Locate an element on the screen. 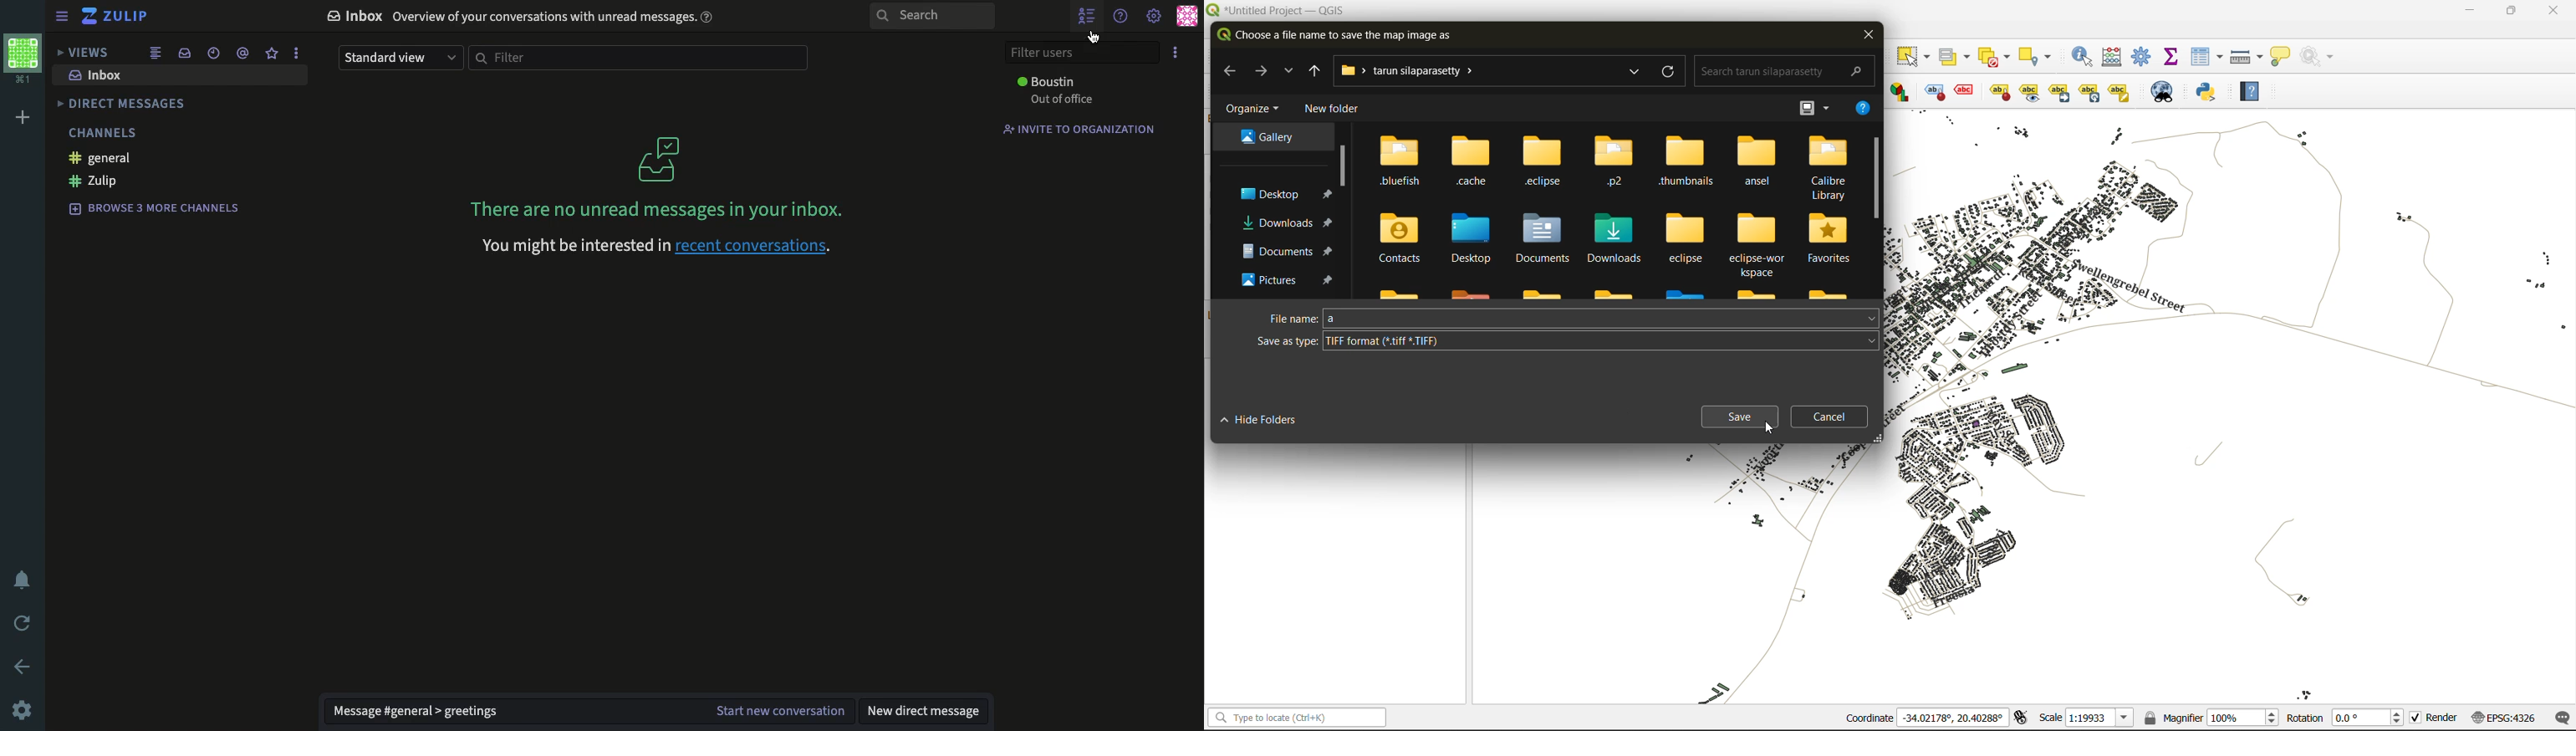 The height and width of the screenshot is (756, 2576). log messages is located at coordinates (2560, 715).